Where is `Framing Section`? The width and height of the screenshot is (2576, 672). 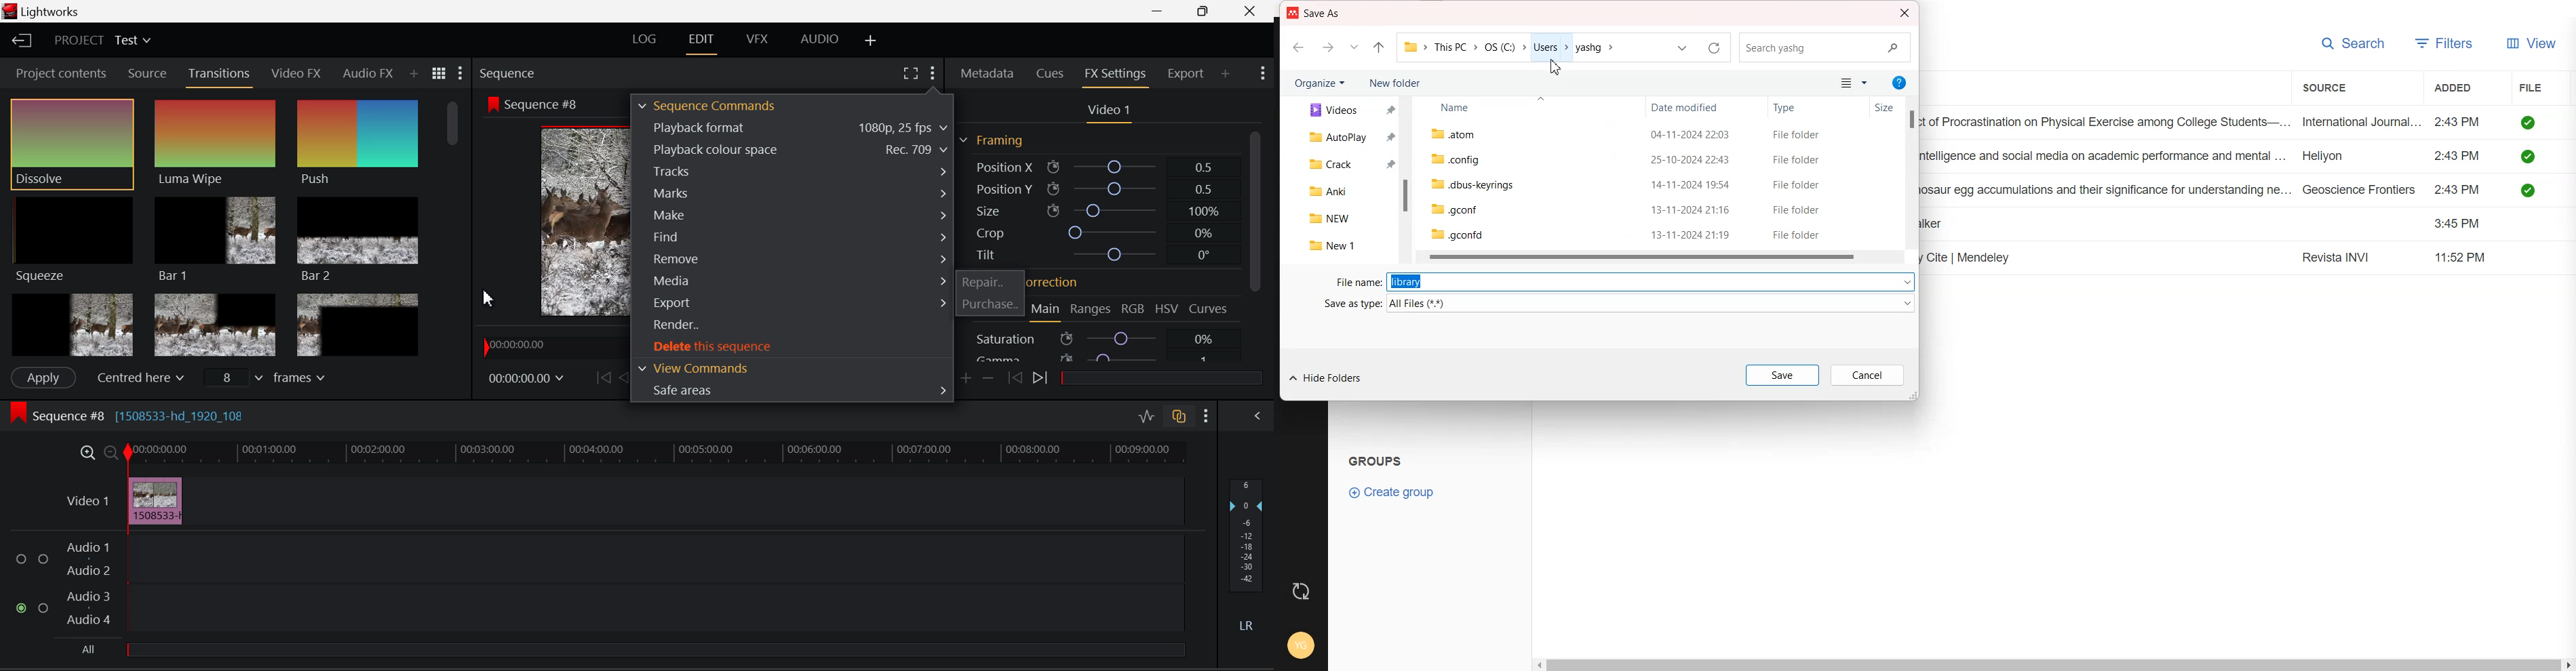
Framing Section is located at coordinates (992, 141).